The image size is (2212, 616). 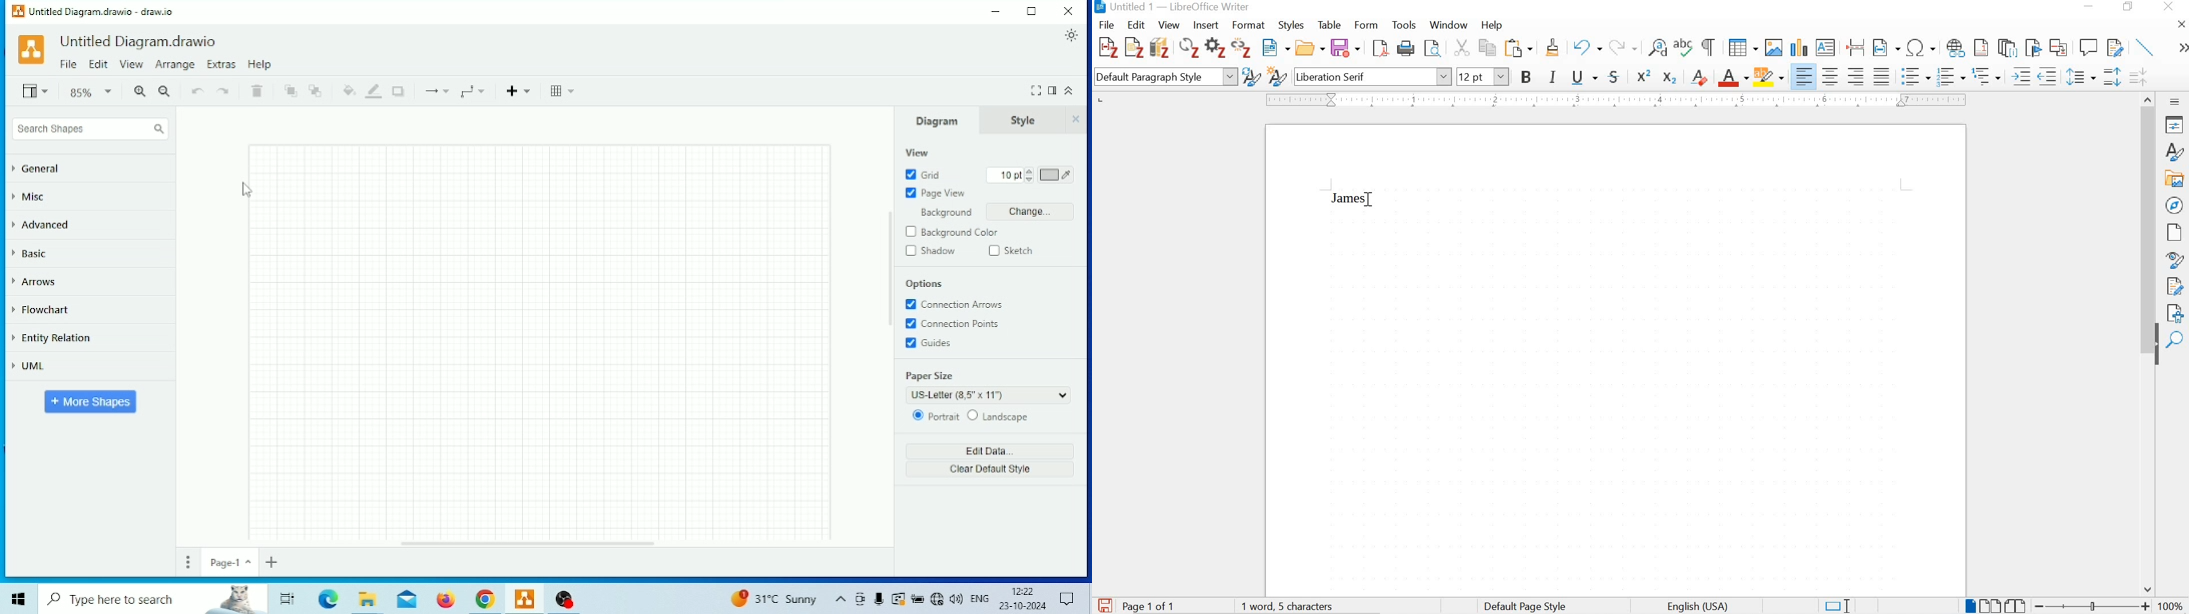 What do you see at coordinates (2182, 23) in the screenshot?
I see `close document` at bounding box center [2182, 23].